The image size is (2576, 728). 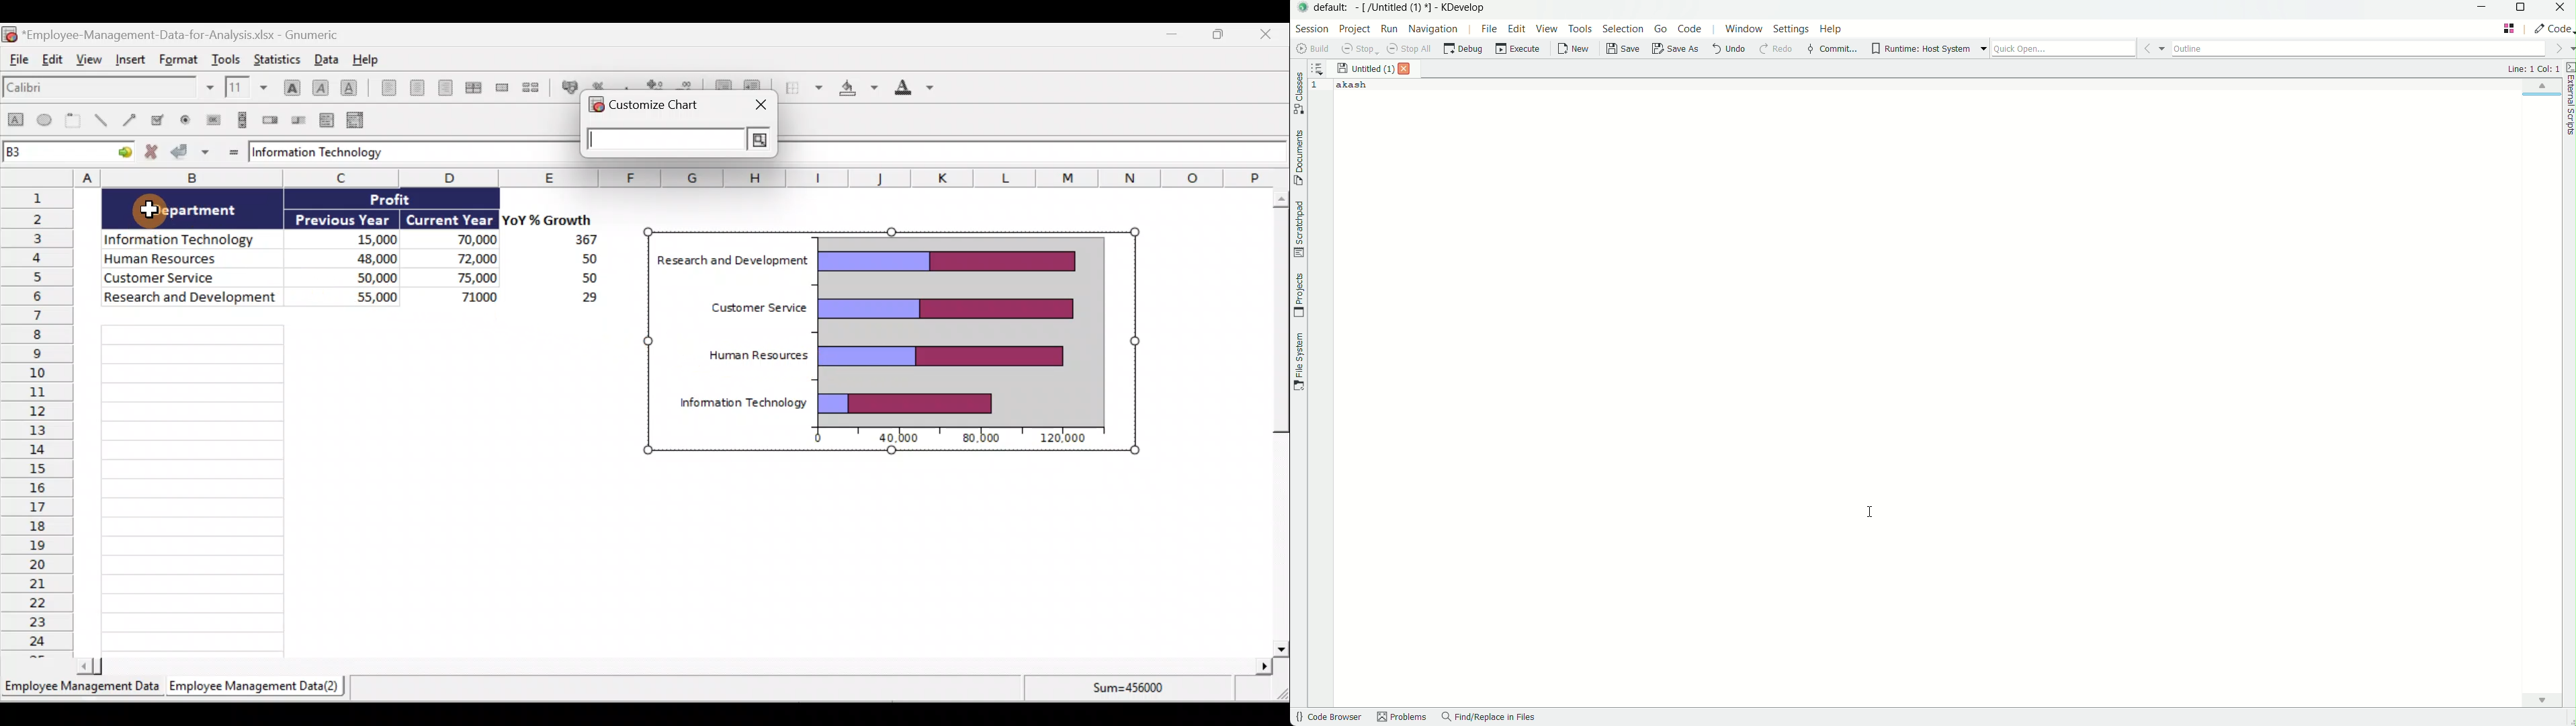 I want to click on Edit, so click(x=53, y=60).